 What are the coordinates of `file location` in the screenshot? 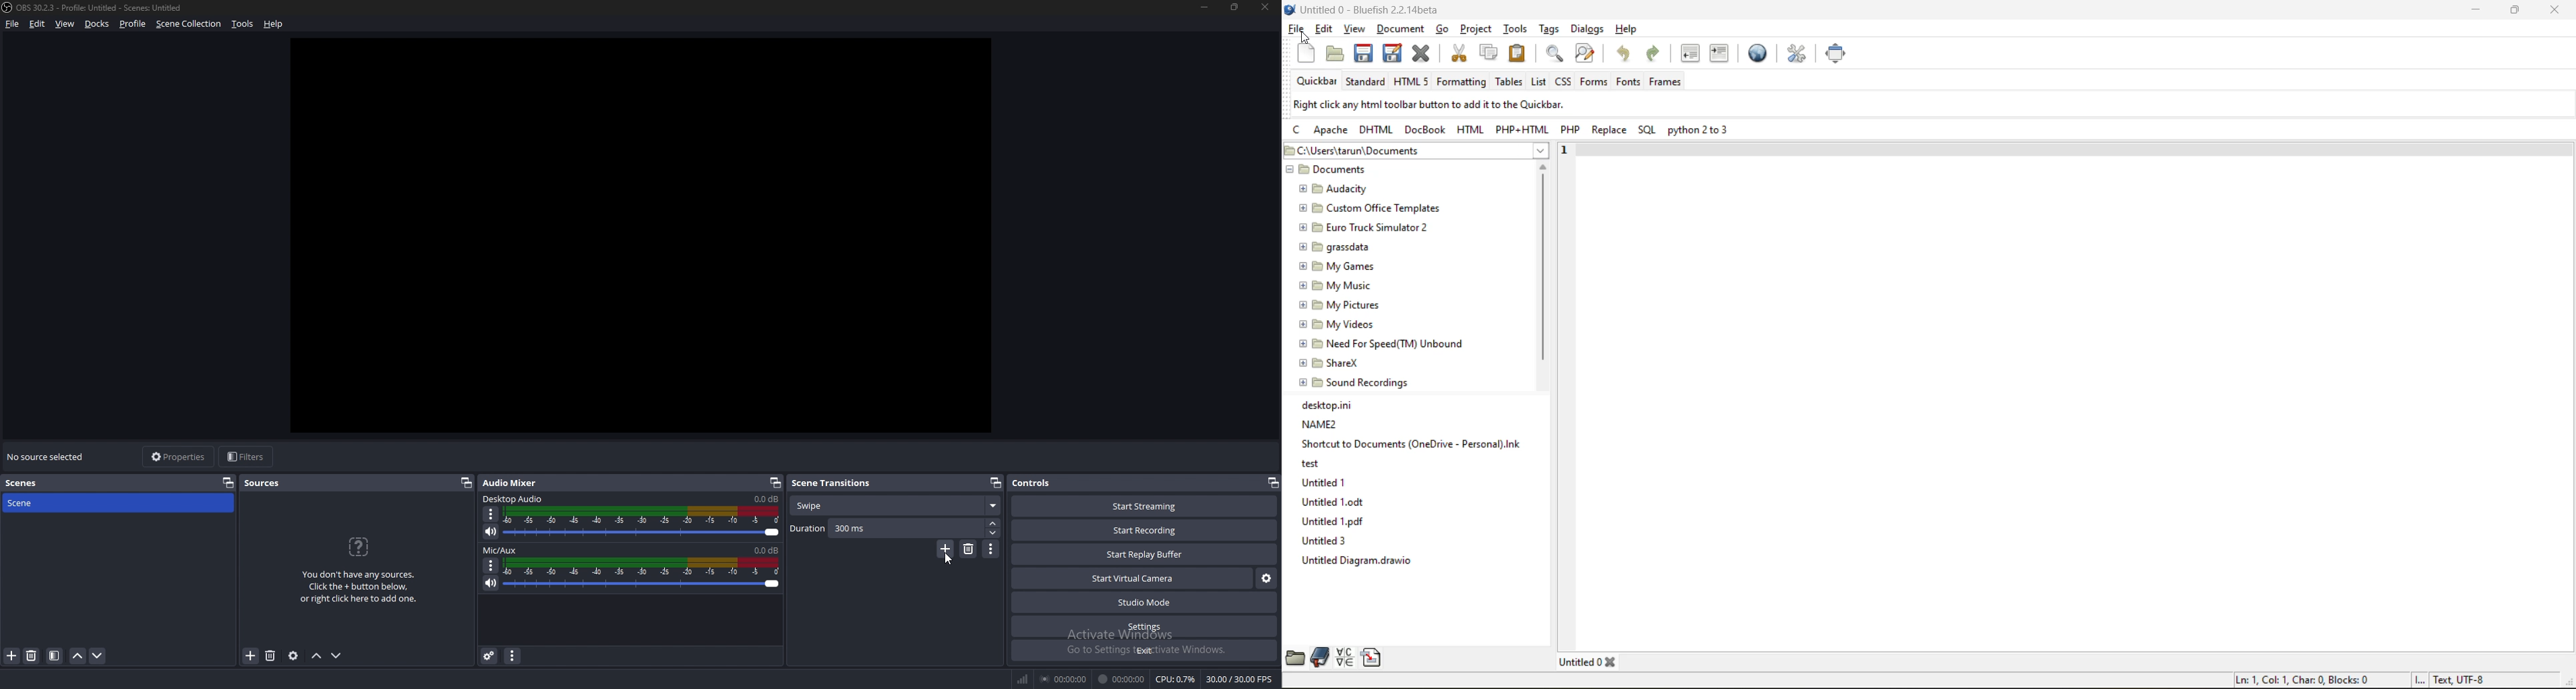 It's located at (1402, 150).